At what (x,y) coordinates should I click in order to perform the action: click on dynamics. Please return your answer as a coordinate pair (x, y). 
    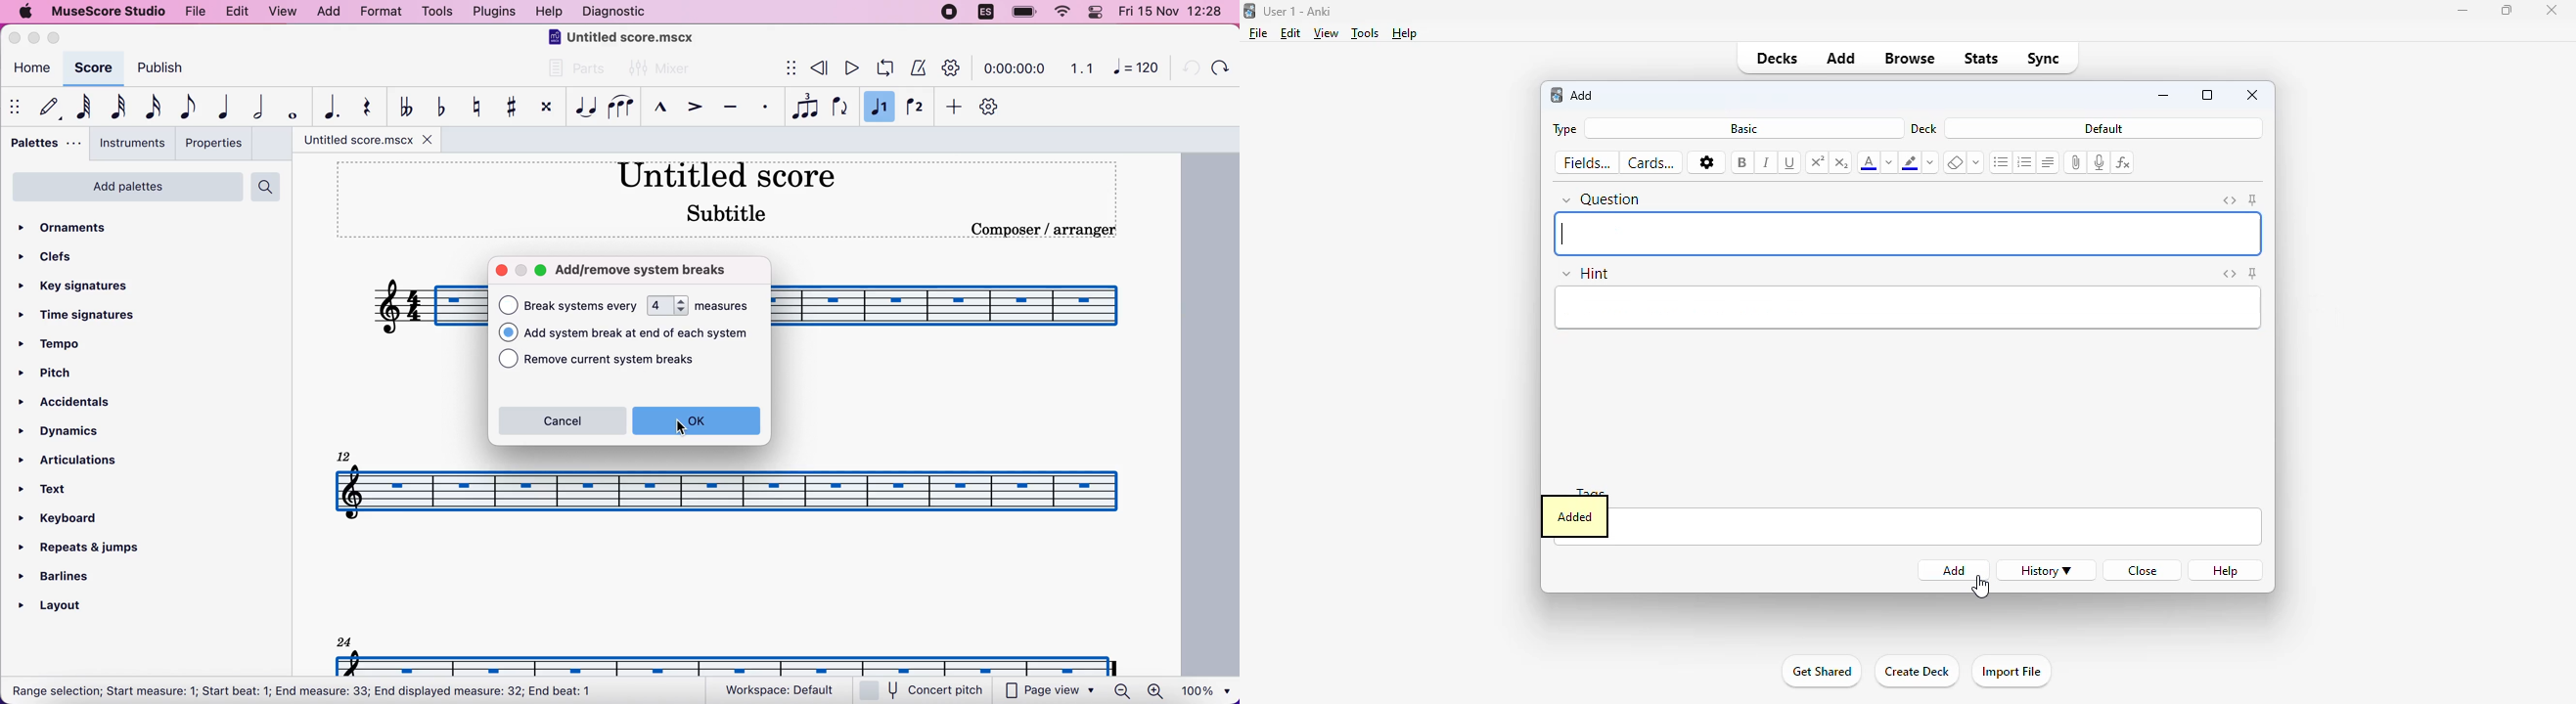
    Looking at the image, I should click on (72, 431).